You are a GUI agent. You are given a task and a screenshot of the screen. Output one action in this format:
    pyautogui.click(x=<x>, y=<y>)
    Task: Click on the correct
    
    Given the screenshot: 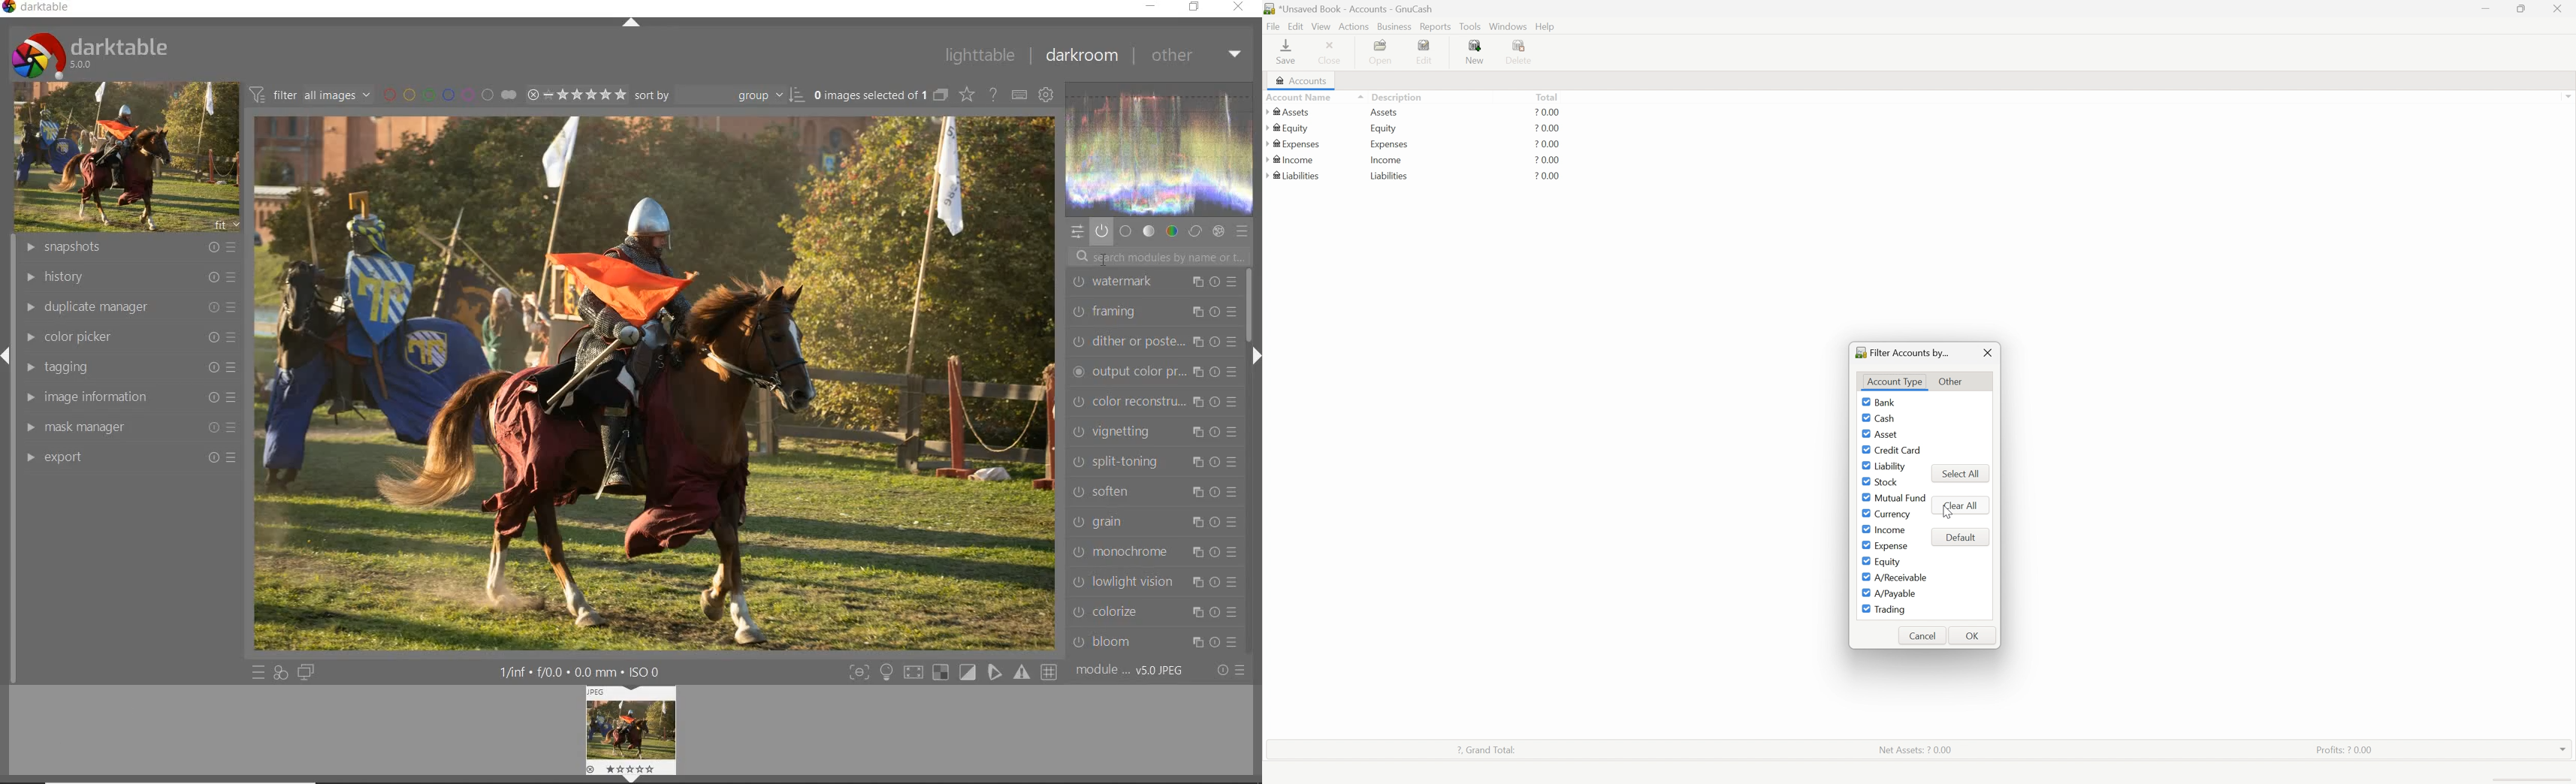 What is the action you would take?
    pyautogui.click(x=1195, y=231)
    